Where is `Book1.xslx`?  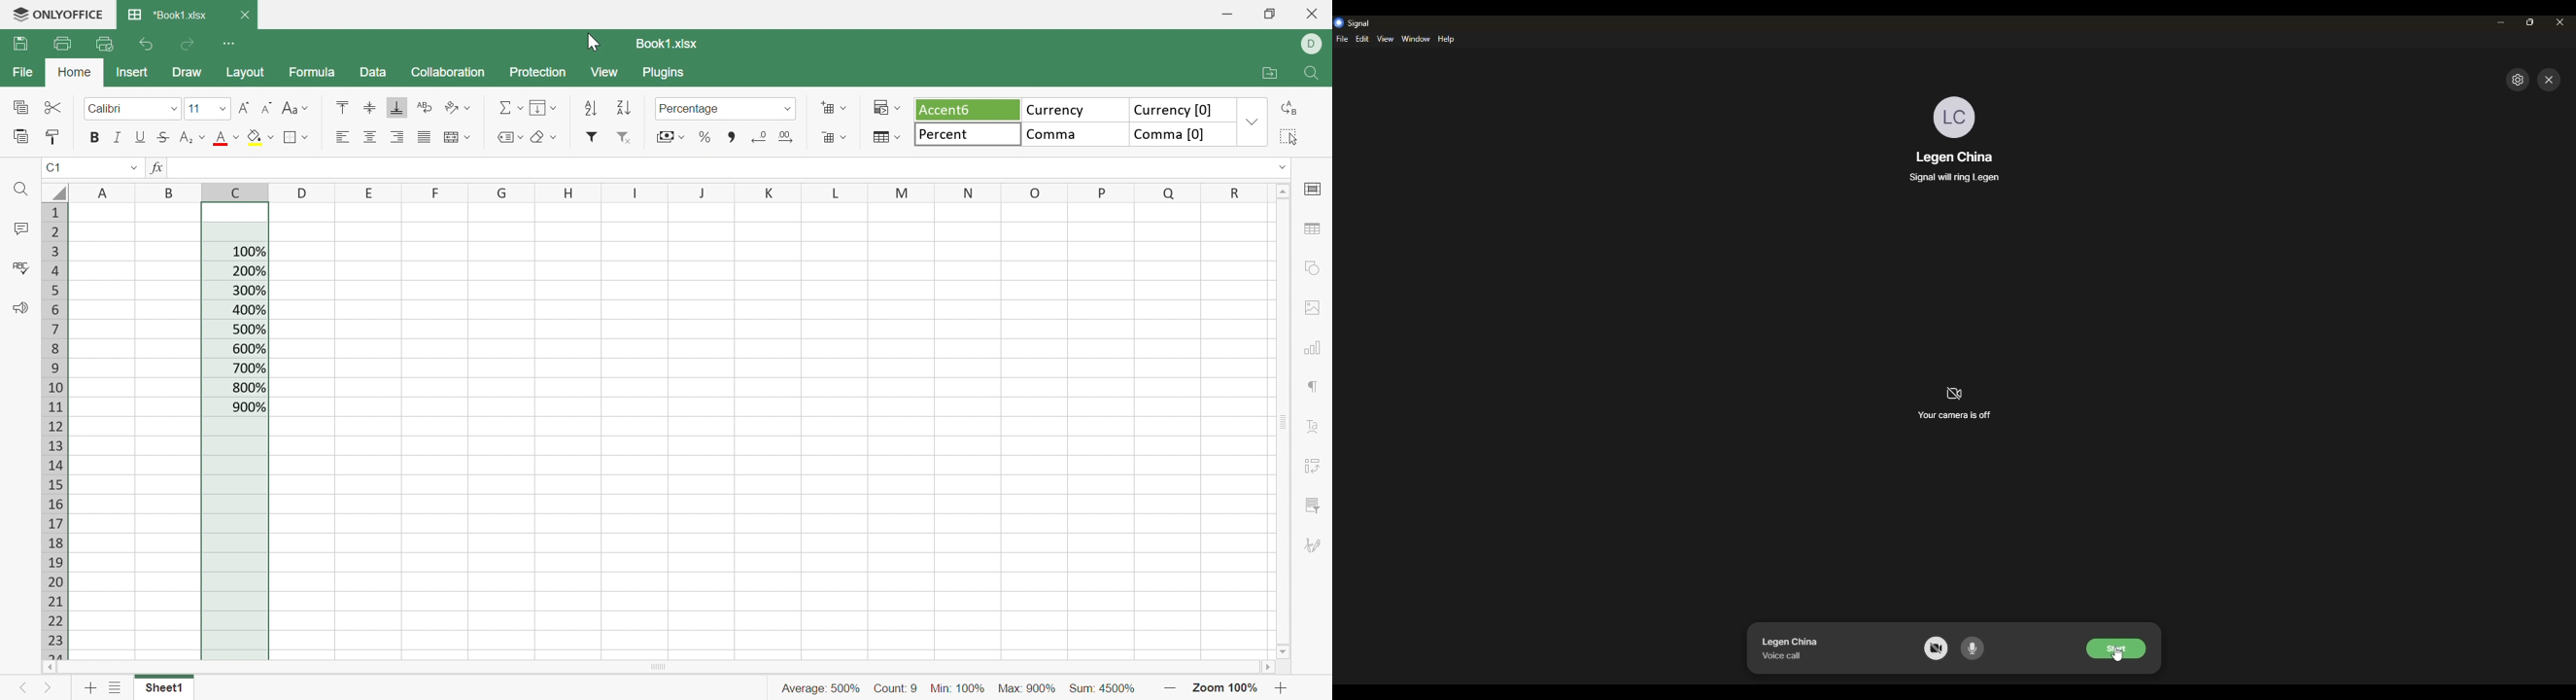 Book1.xslx is located at coordinates (671, 42).